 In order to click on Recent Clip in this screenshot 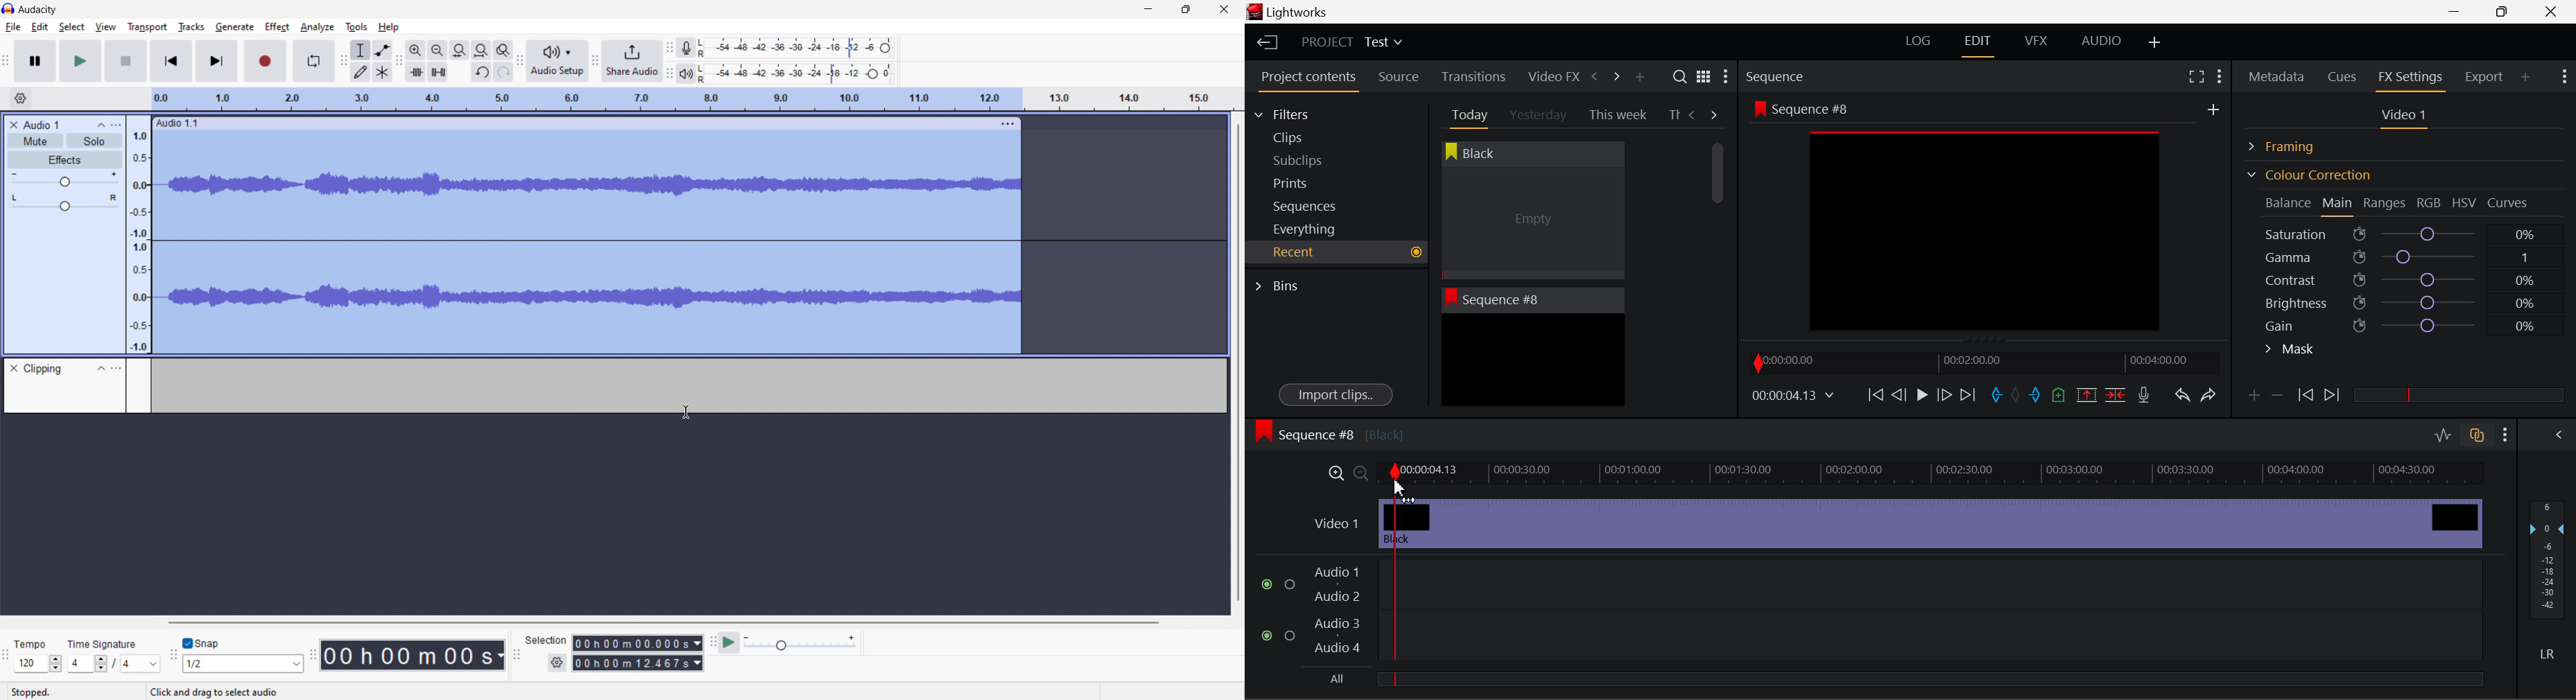, I will do `click(1532, 362)`.